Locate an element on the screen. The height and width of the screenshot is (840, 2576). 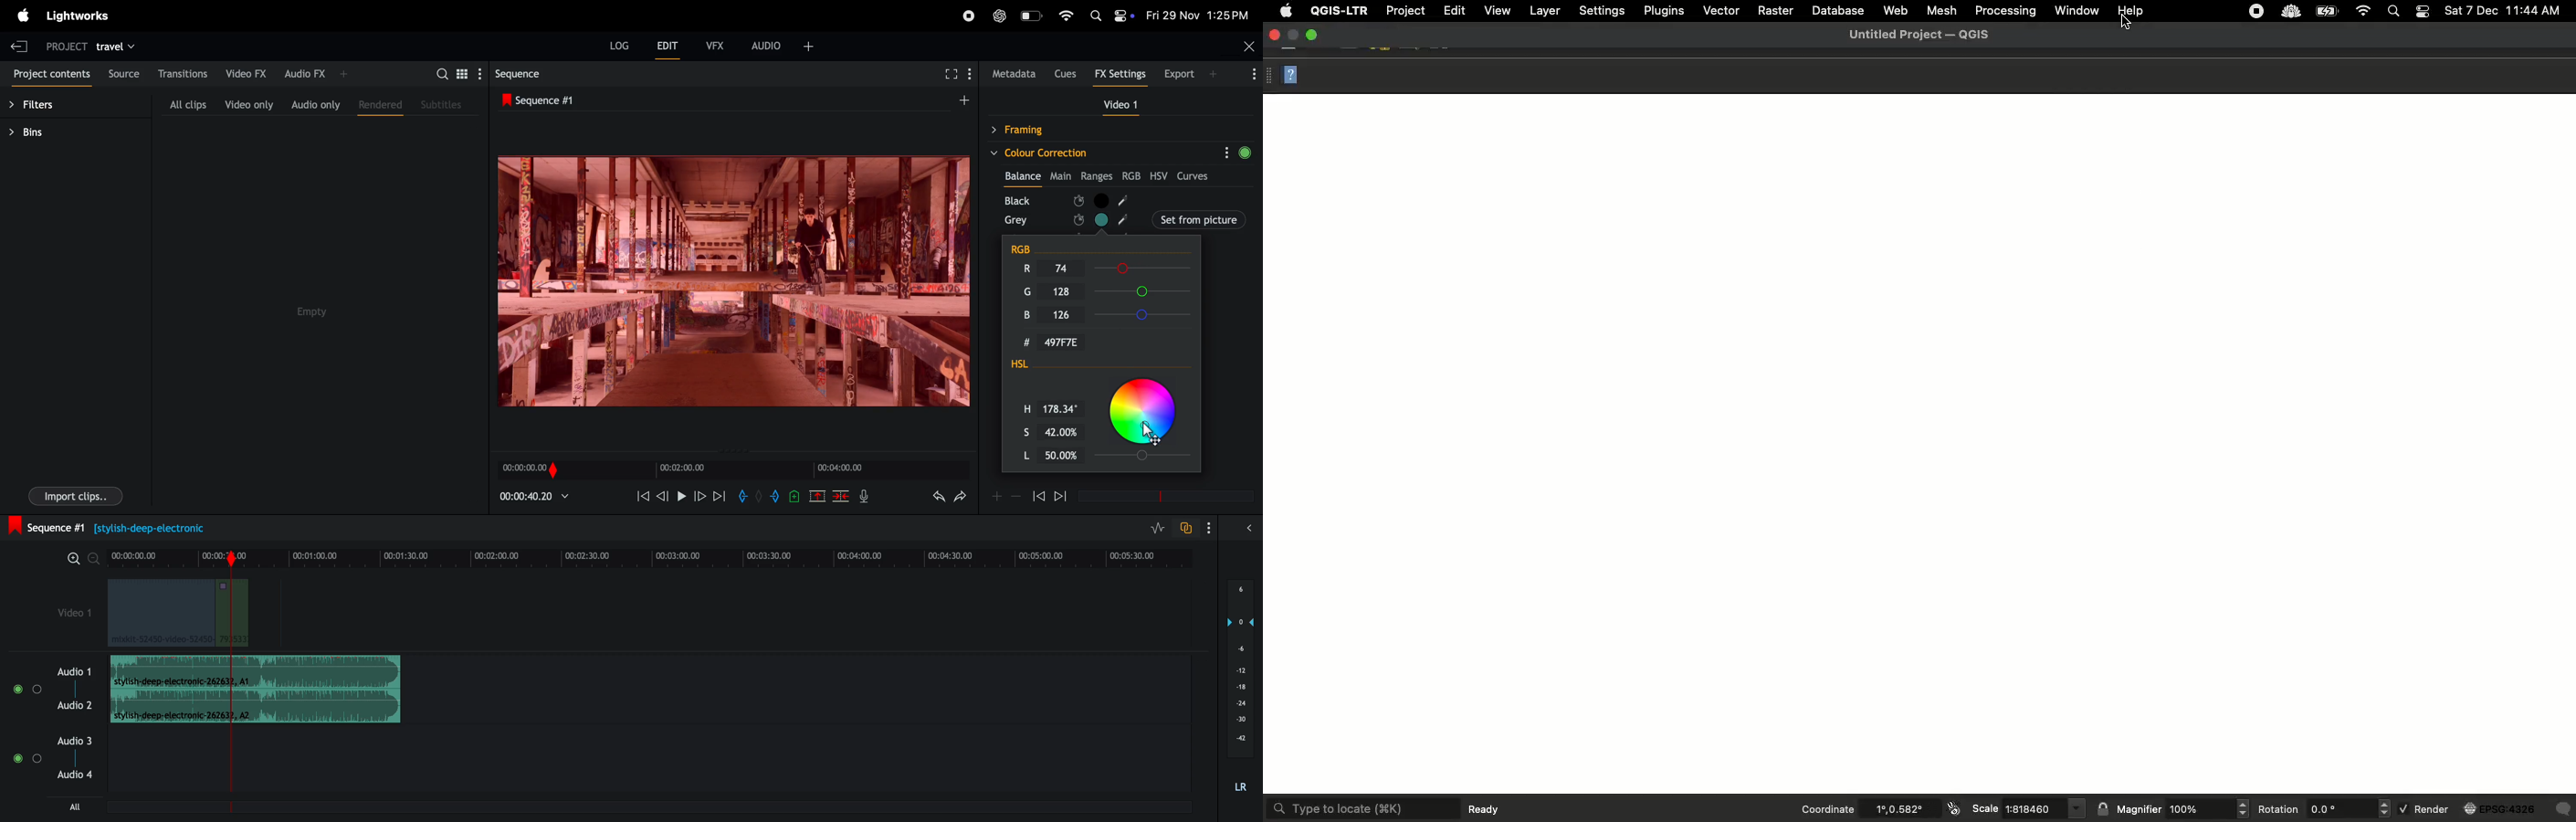
travel is located at coordinates (118, 46).